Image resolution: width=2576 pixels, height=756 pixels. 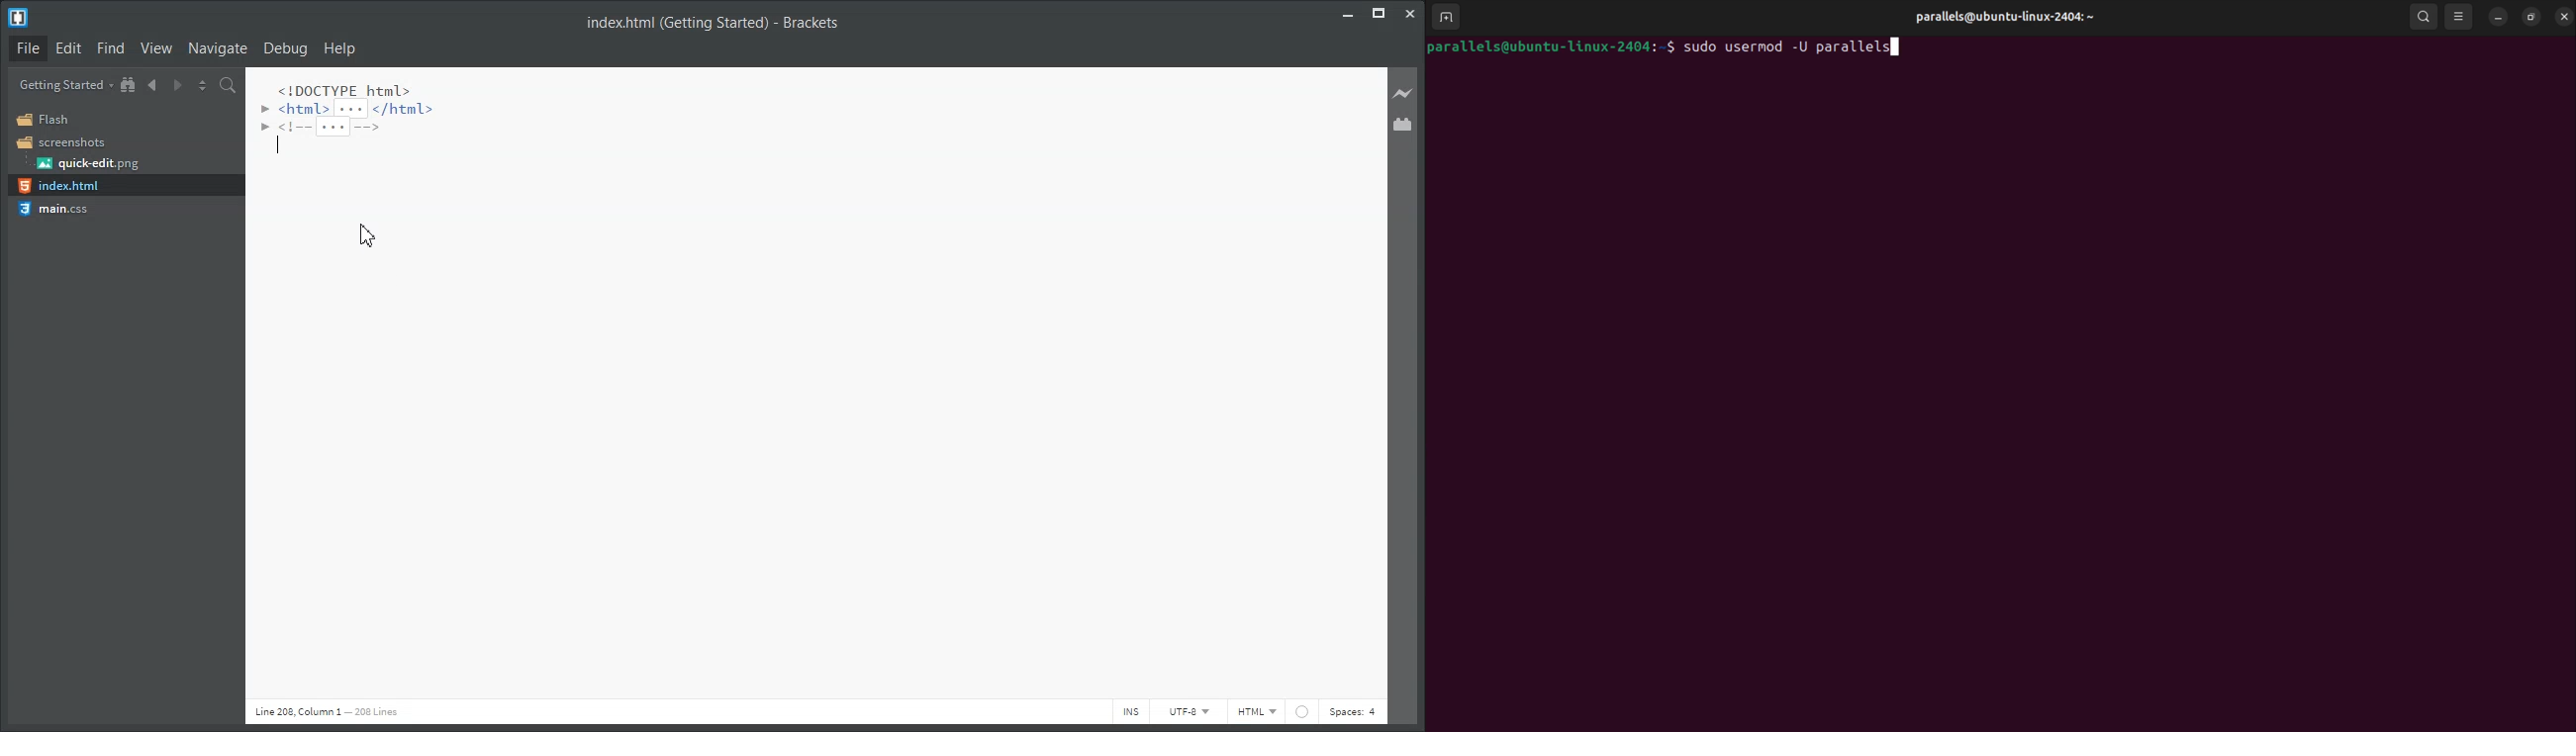 I want to click on Screenshots, so click(x=61, y=142).